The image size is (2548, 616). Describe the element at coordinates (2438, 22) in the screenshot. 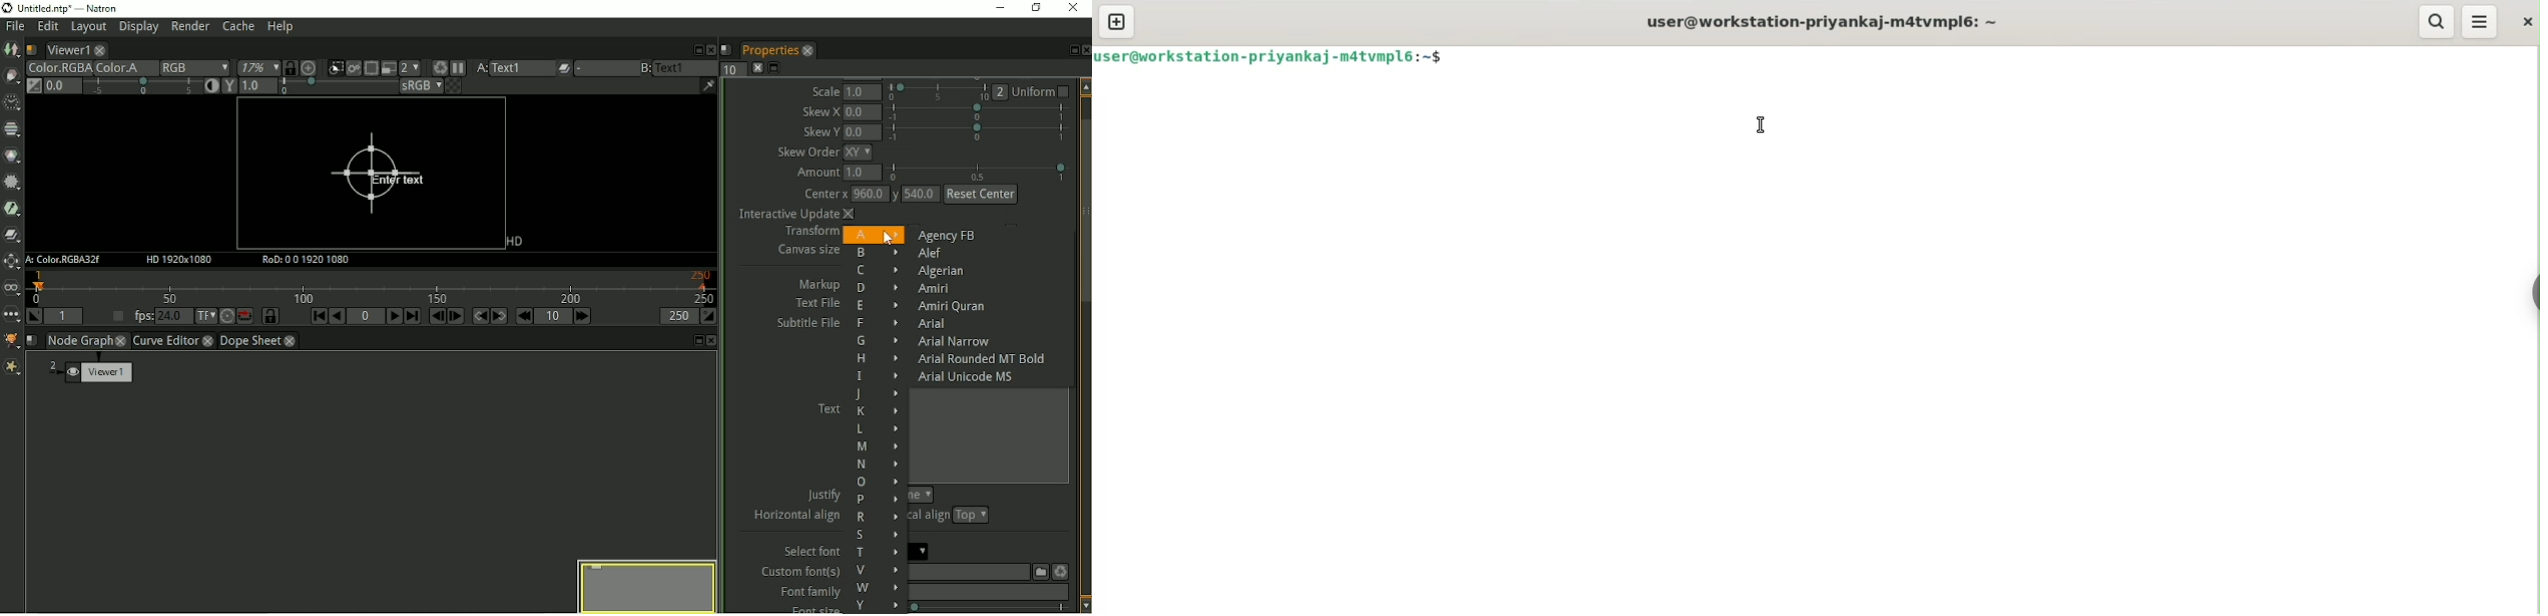

I see `search` at that location.